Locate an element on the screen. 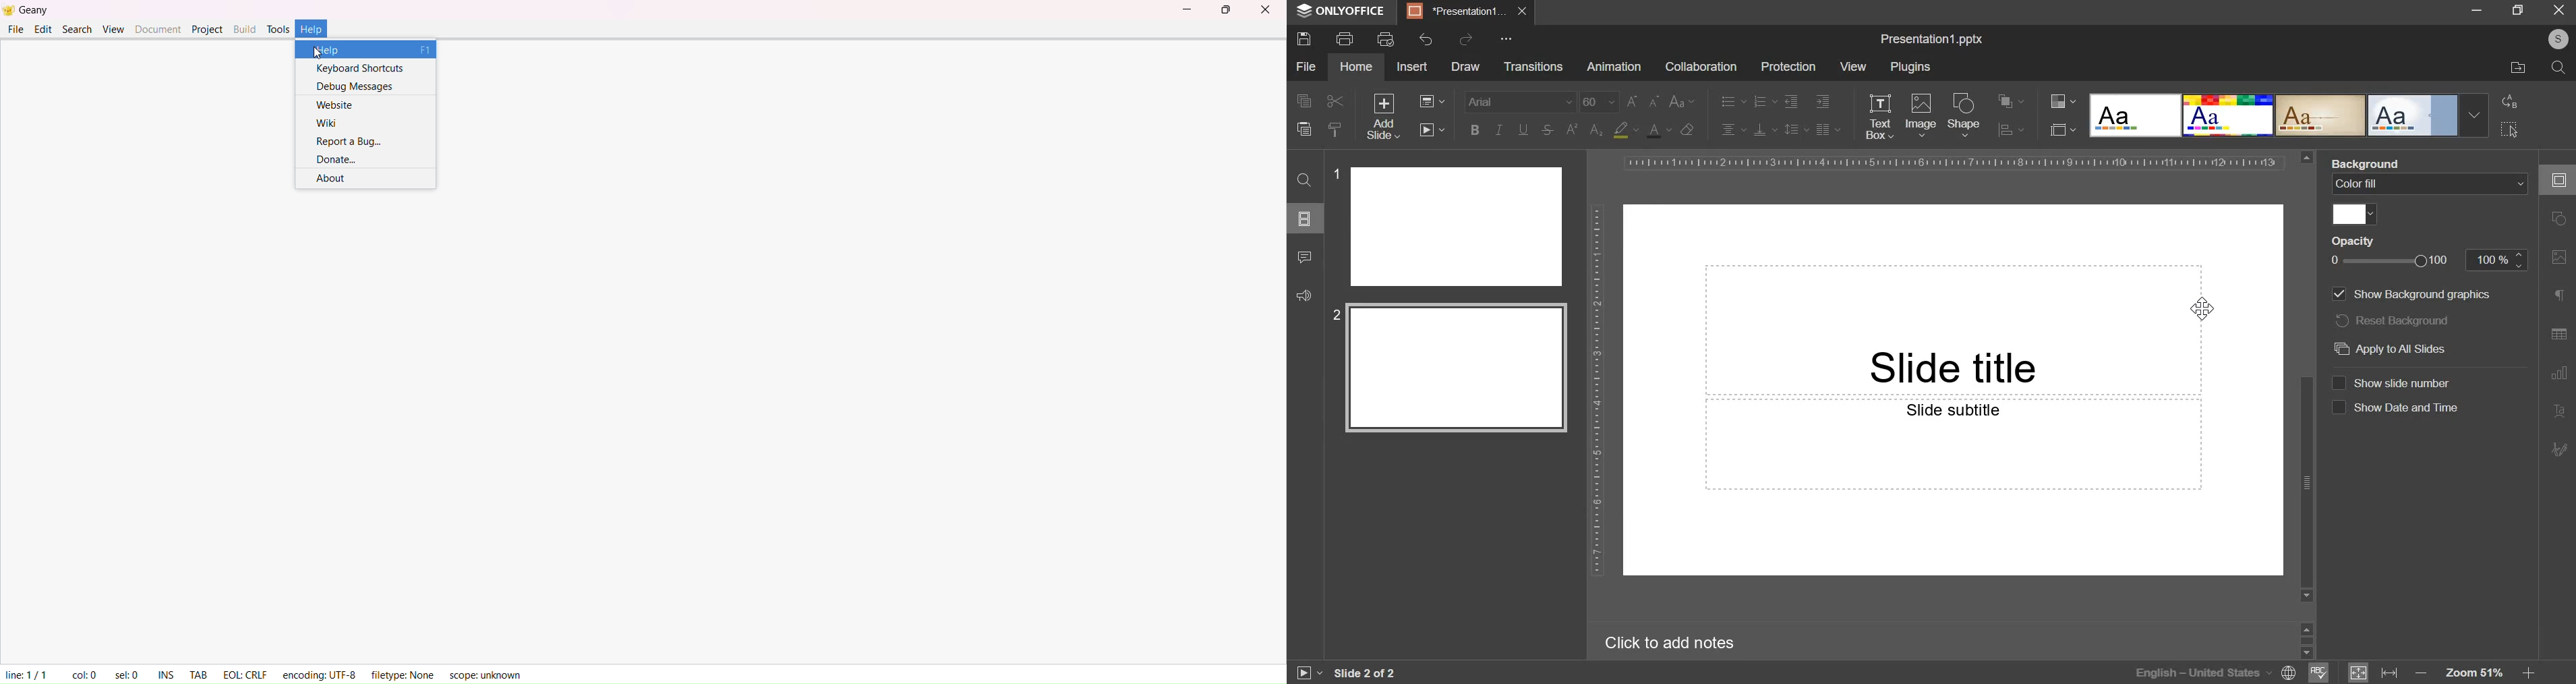  full screen is located at coordinates (2523, 11).